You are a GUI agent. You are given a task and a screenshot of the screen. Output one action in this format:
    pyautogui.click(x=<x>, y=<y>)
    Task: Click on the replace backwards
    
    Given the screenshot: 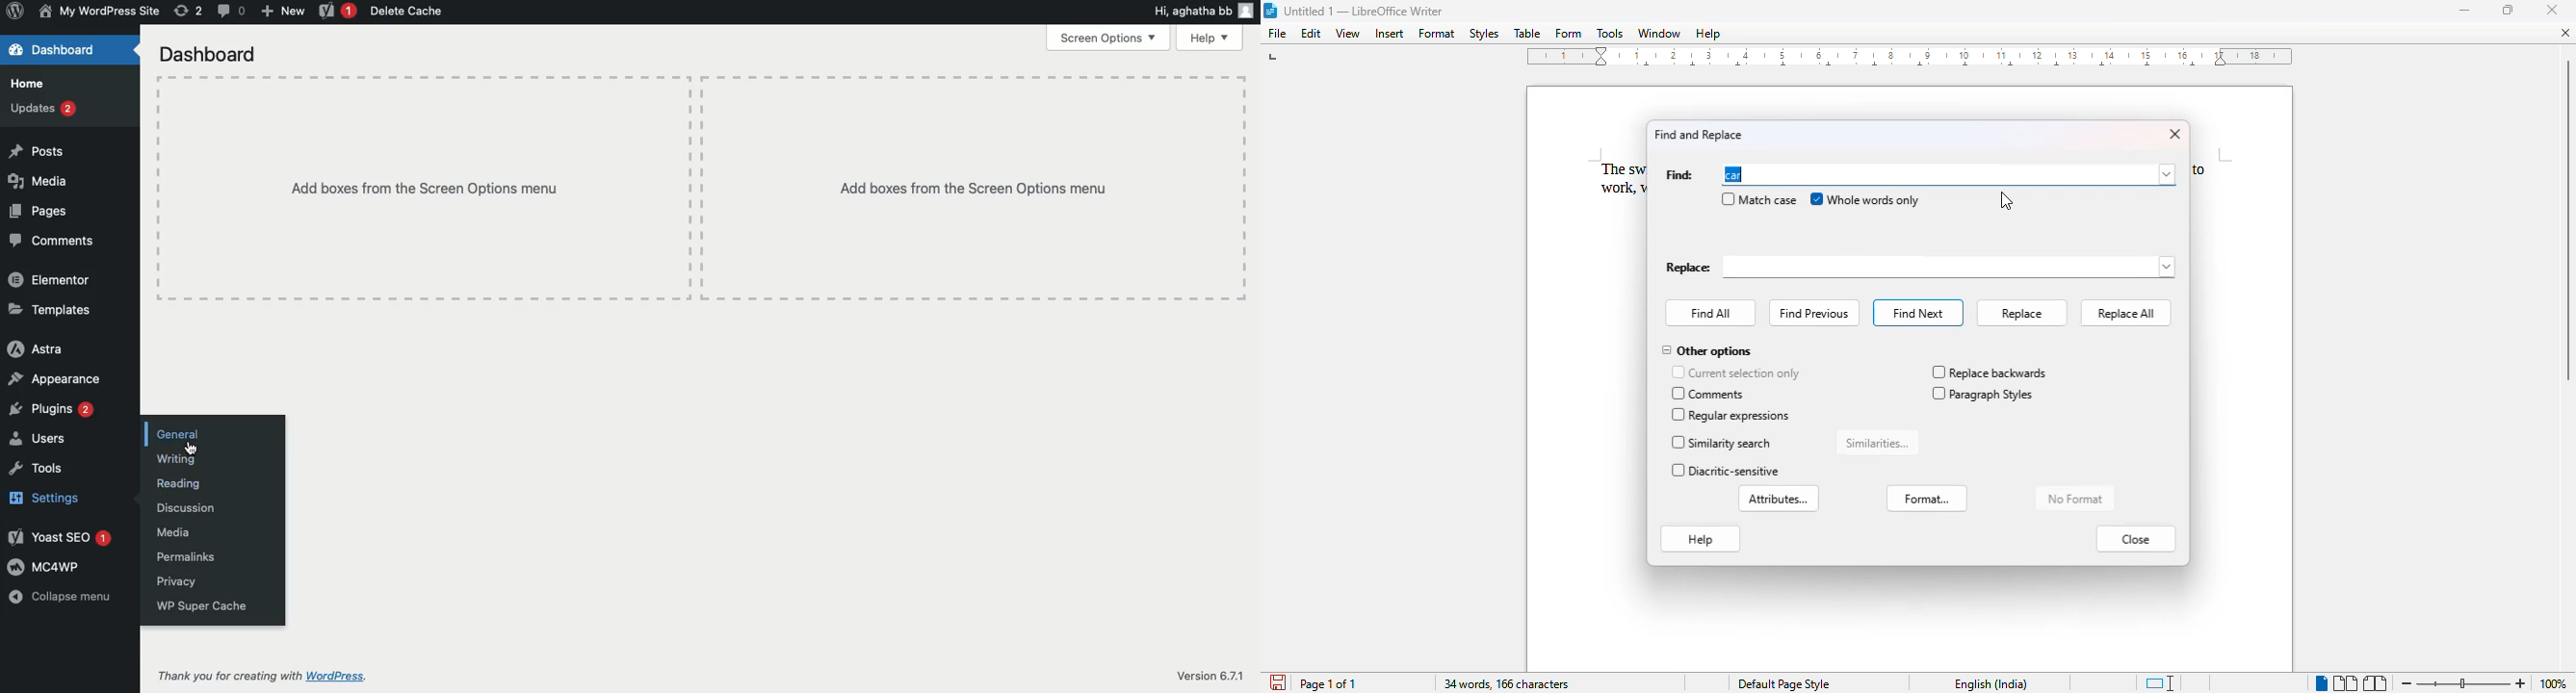 What is the action you would take?
    pyautogui.click(x=1989, y=372)
    